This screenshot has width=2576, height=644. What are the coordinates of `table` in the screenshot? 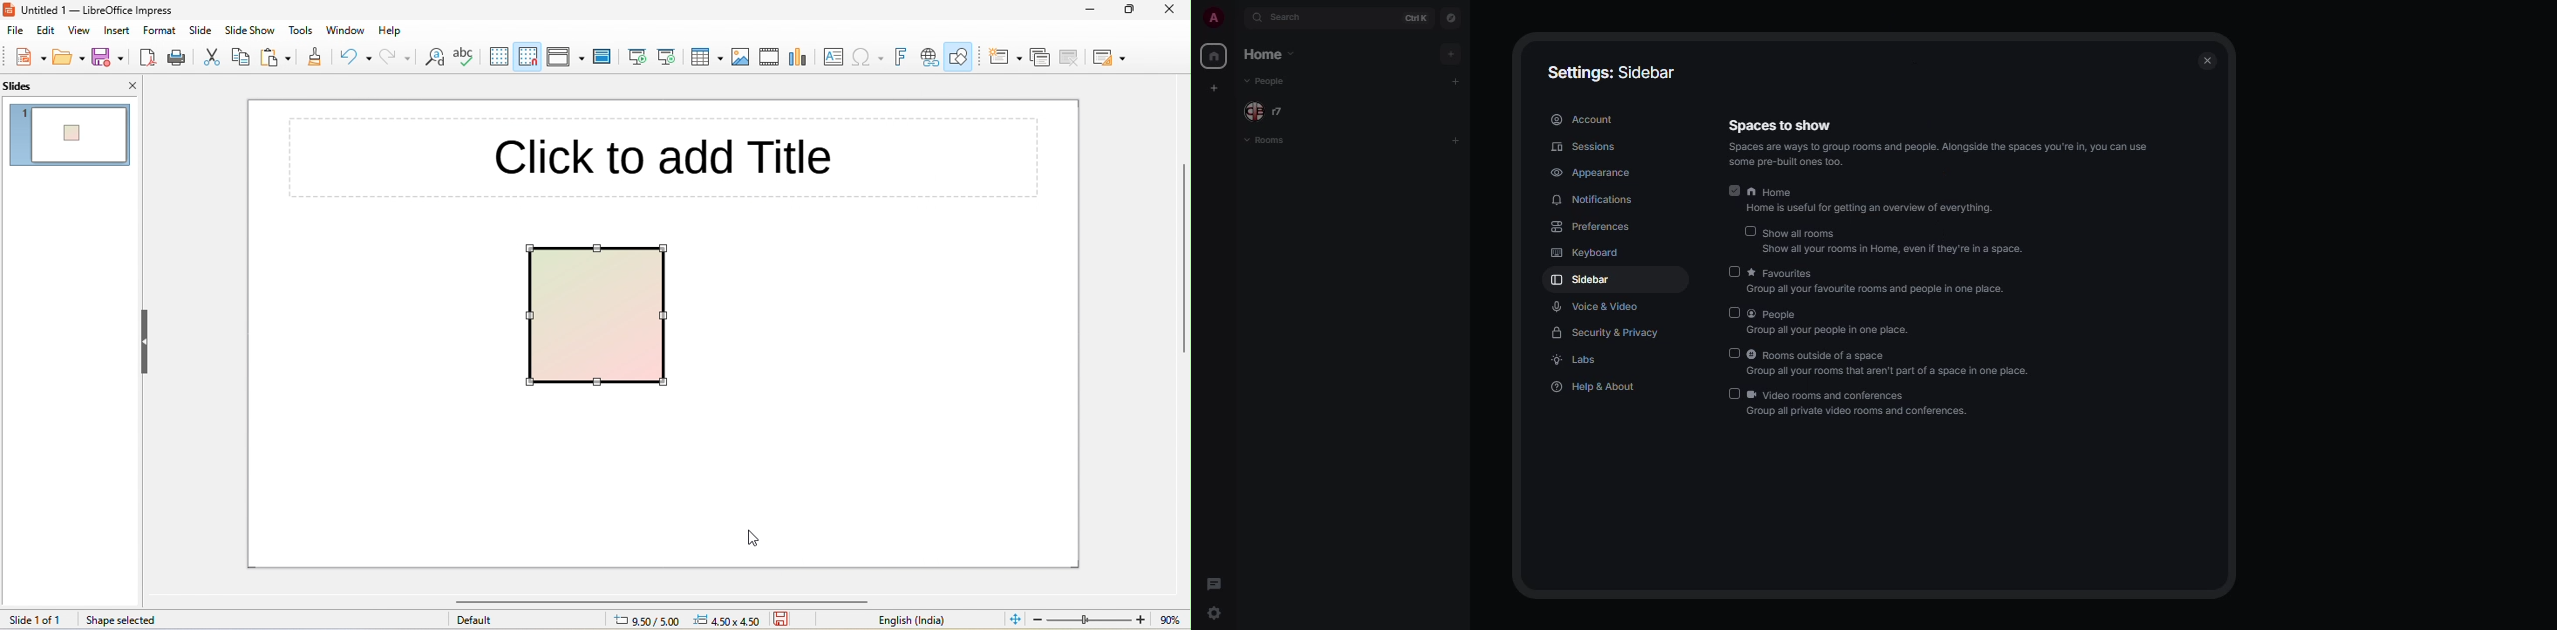 It's located at (706, 57).